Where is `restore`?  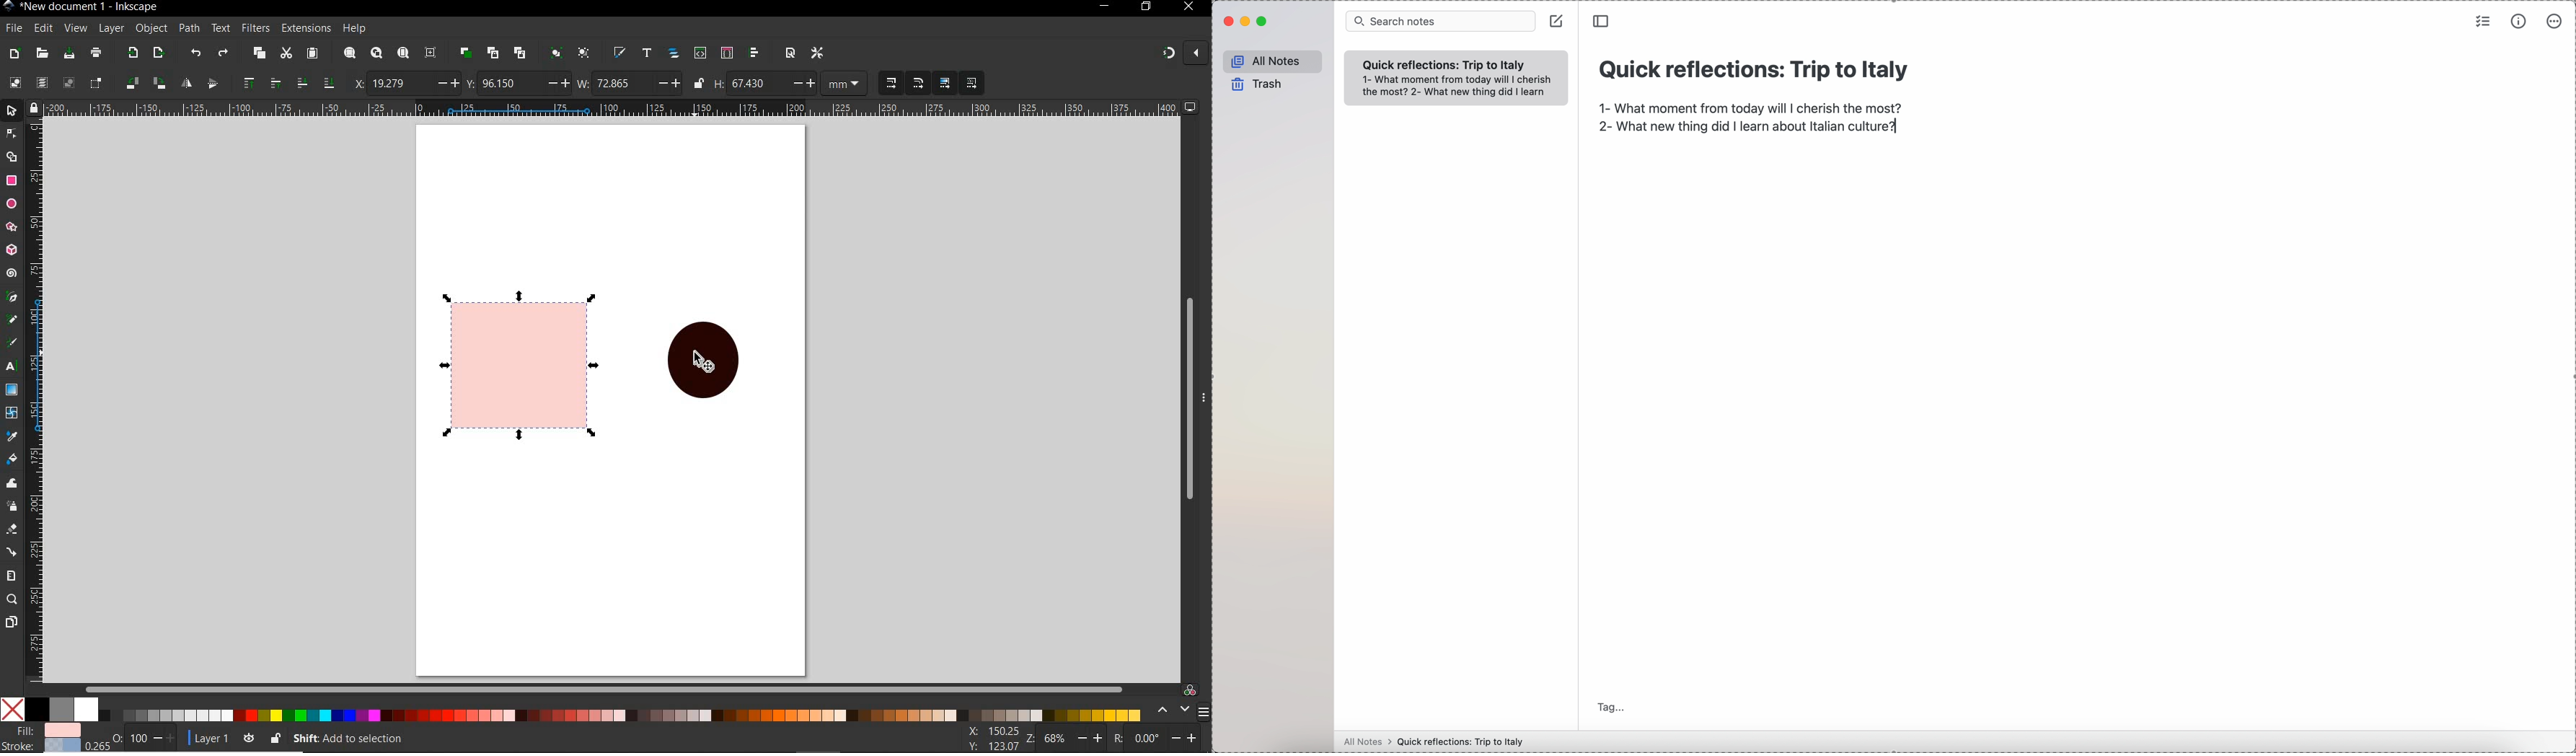
restore is located at coordinates (1147, 6).